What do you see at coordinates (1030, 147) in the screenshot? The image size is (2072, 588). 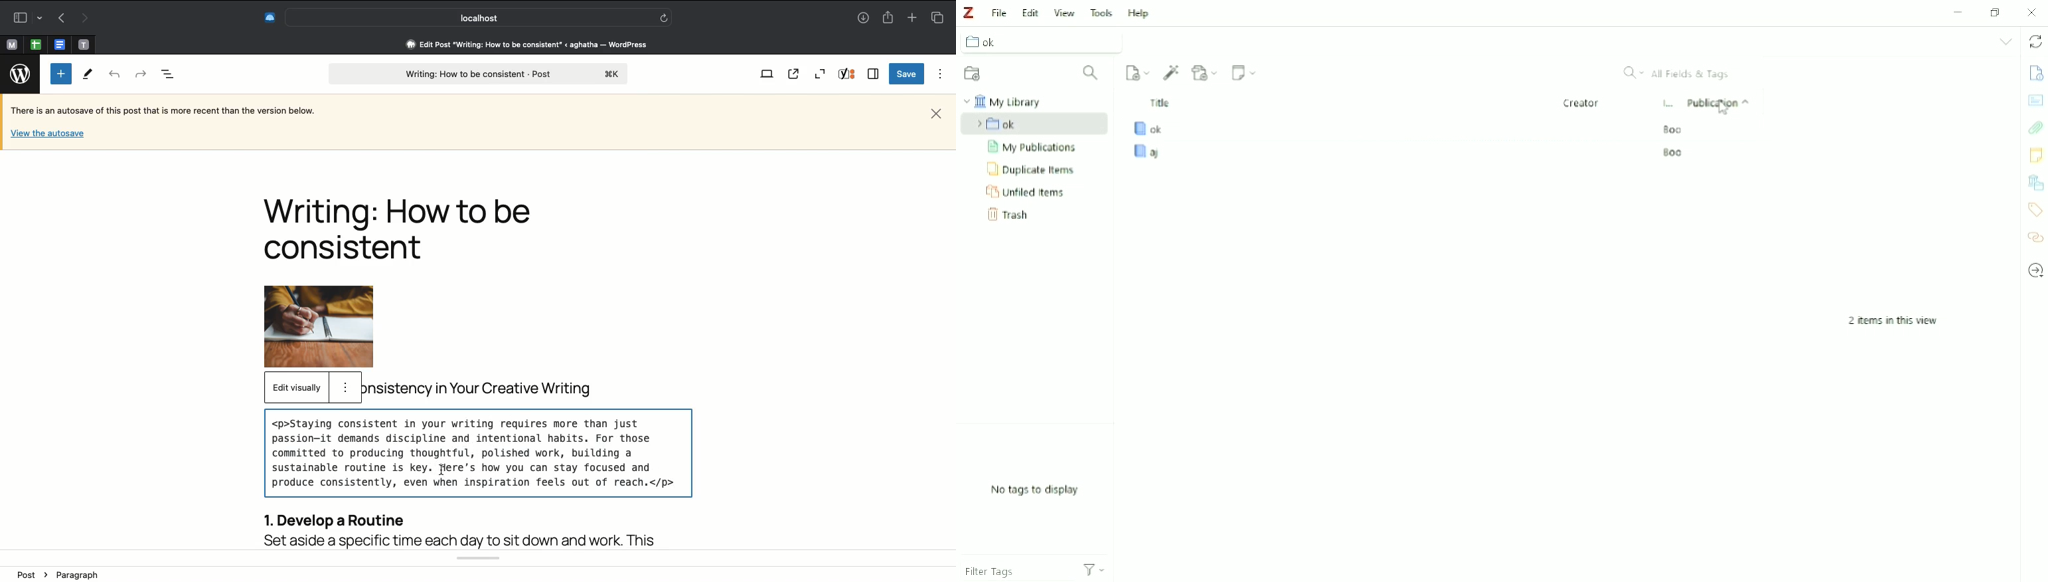 I see `My Publications` at bounding box center [1030, 147].